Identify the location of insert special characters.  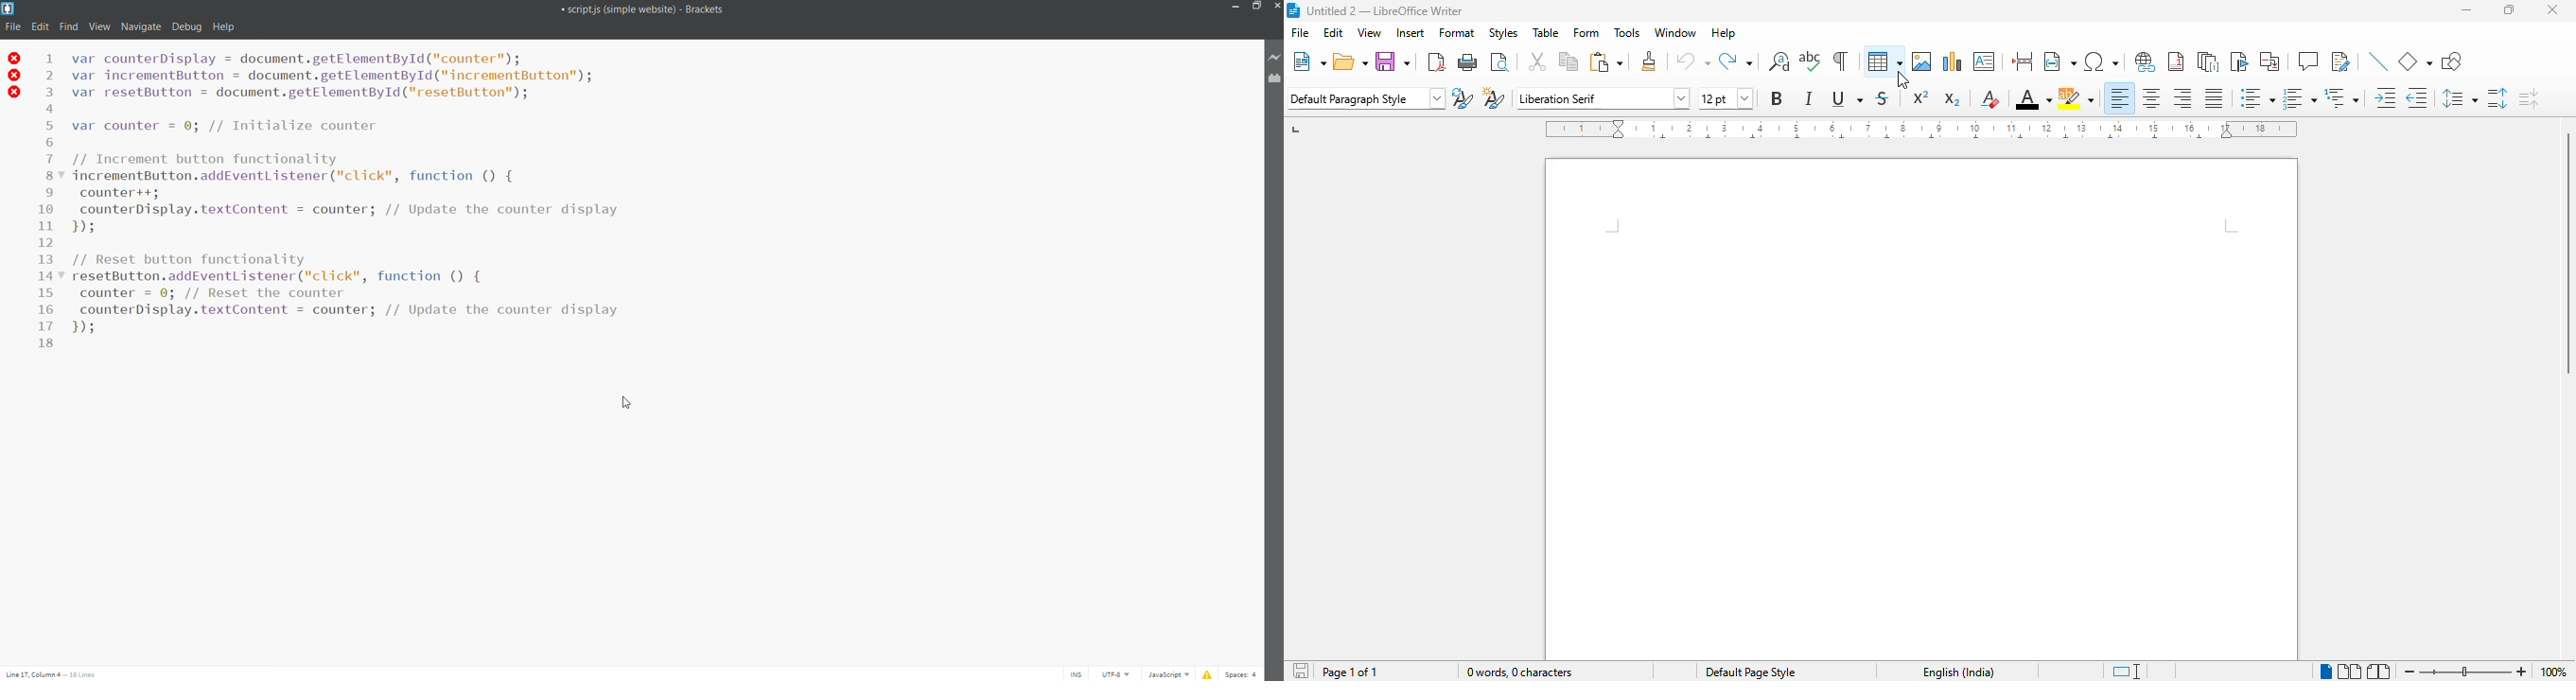
(2100, 61).